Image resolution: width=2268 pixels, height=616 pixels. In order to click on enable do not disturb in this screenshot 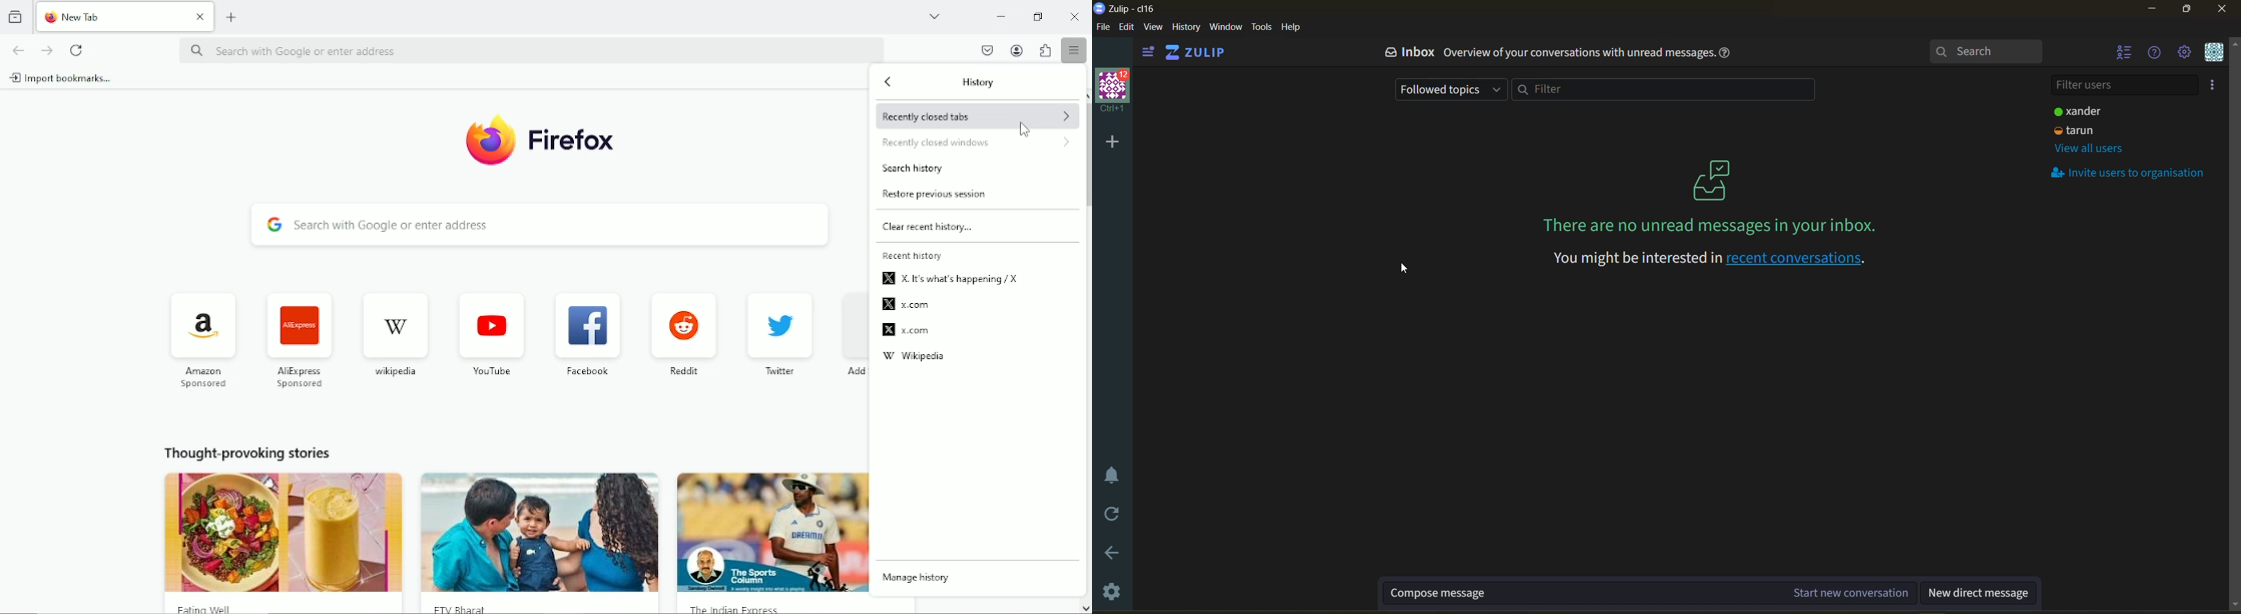, I will do `click(1114, 475)`.